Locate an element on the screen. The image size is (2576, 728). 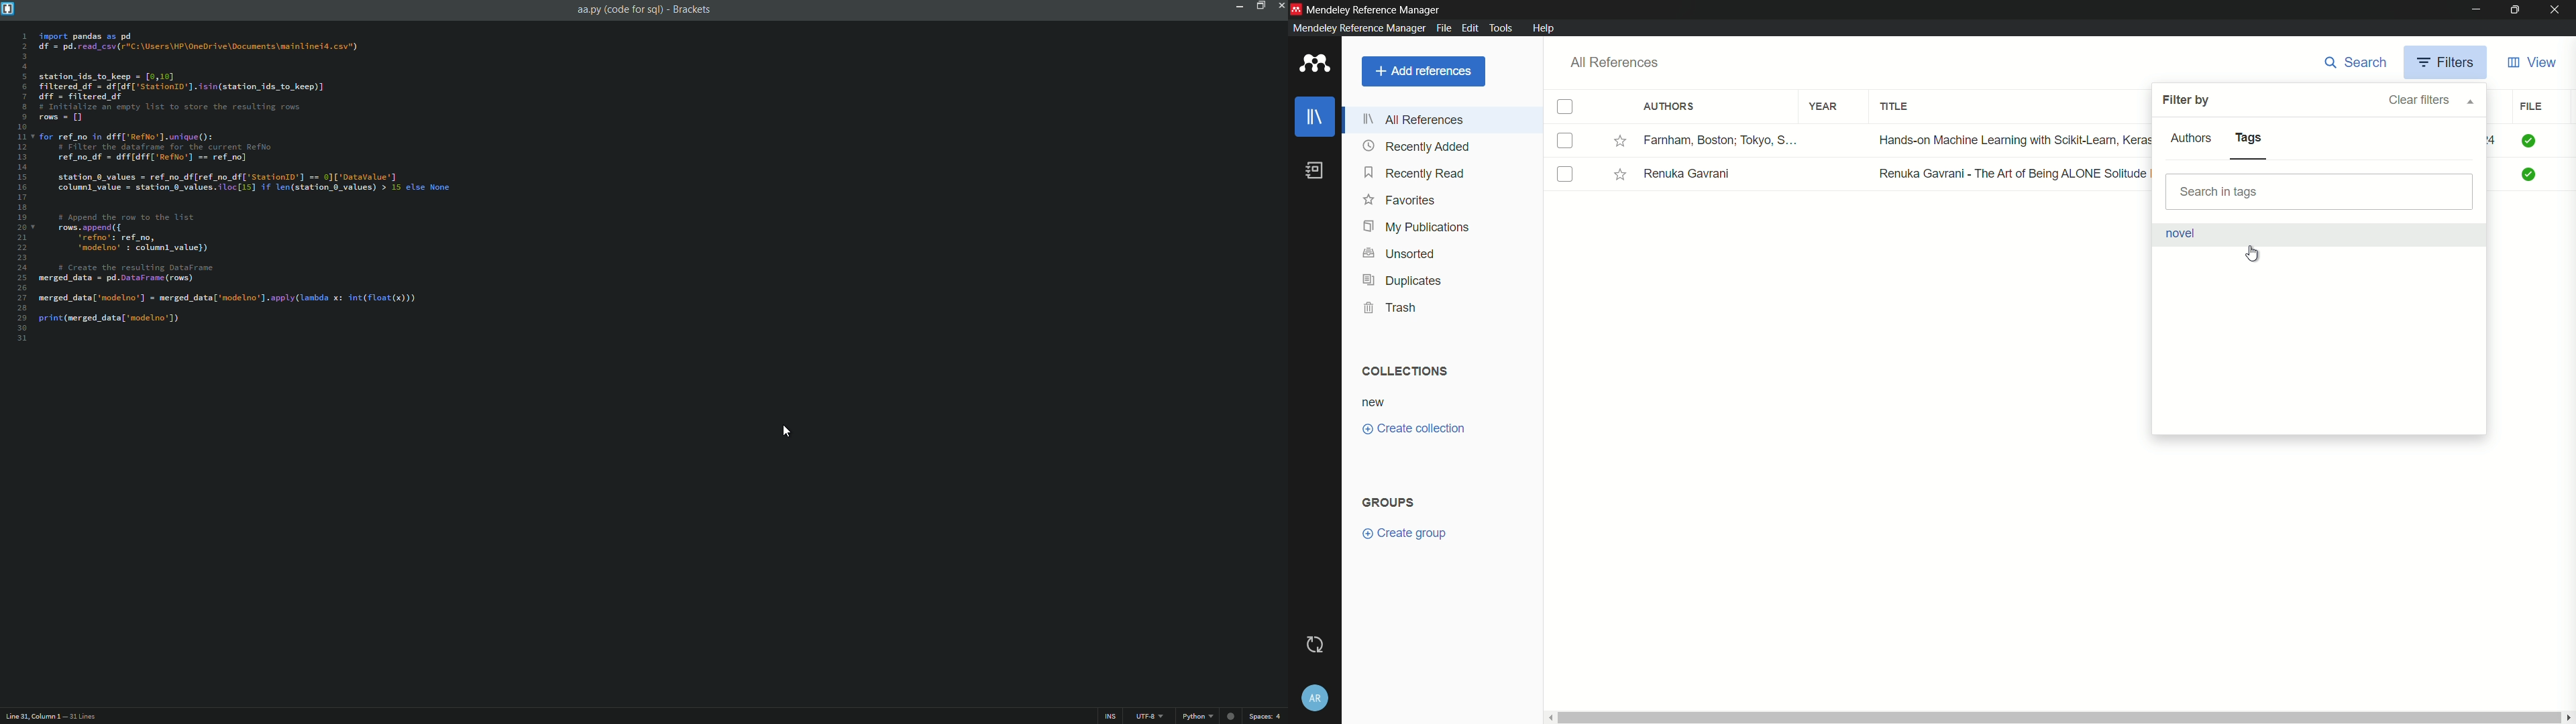
maximize is located at coordinates (2515, 10).